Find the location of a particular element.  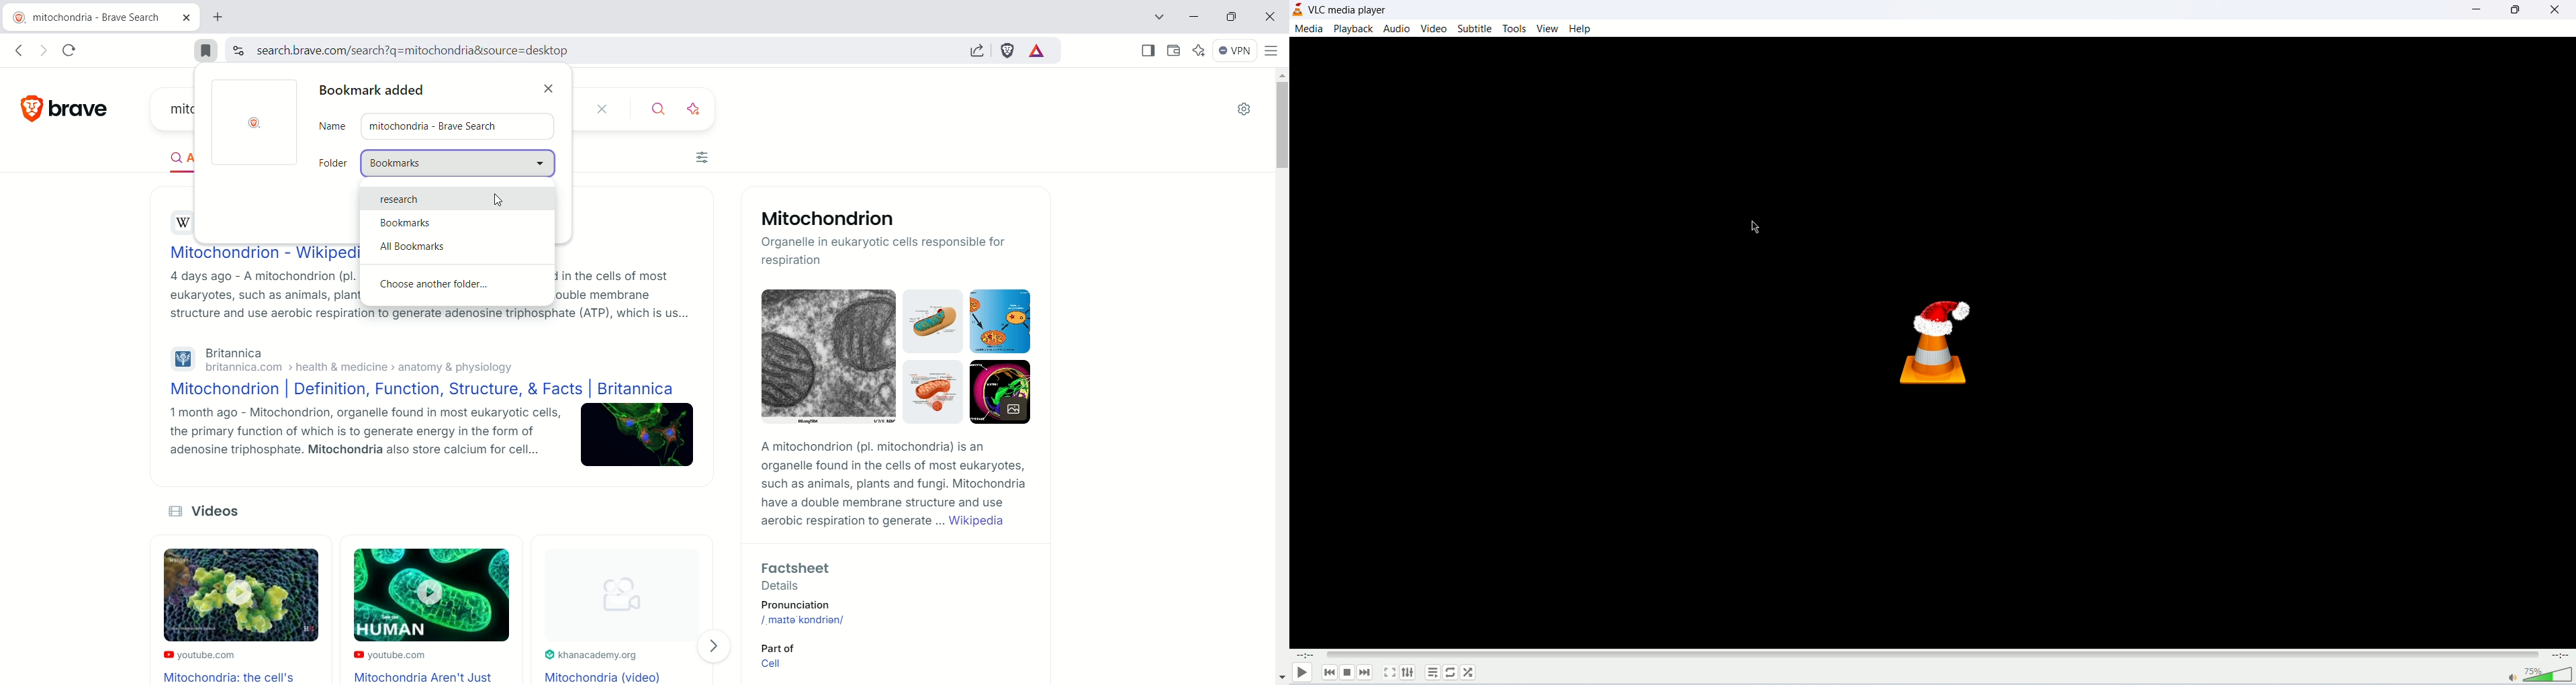

extended settings is located at coordinates (1411, 673).